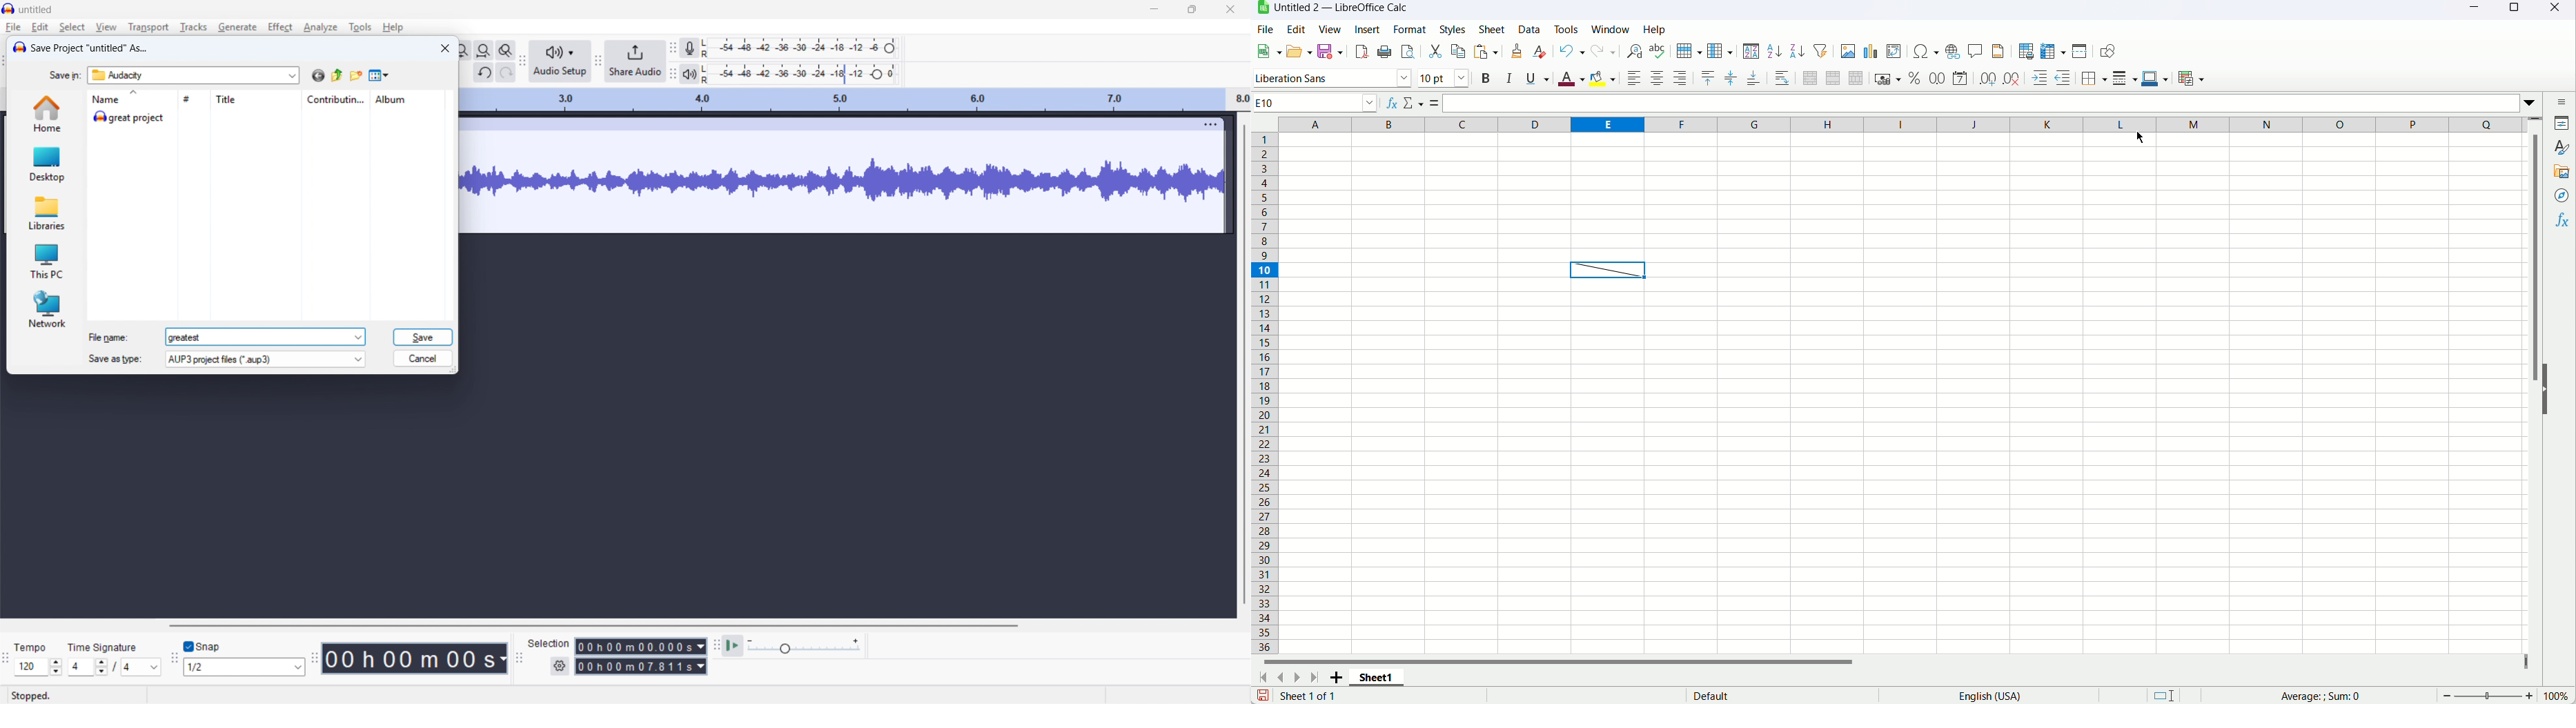 Image resolution: width=2576 pixels, height=728 pixels. What do you see at coordinates (2125, 78) in the screenshot?
I see `Border Style` at bounding box center [2125, 78].